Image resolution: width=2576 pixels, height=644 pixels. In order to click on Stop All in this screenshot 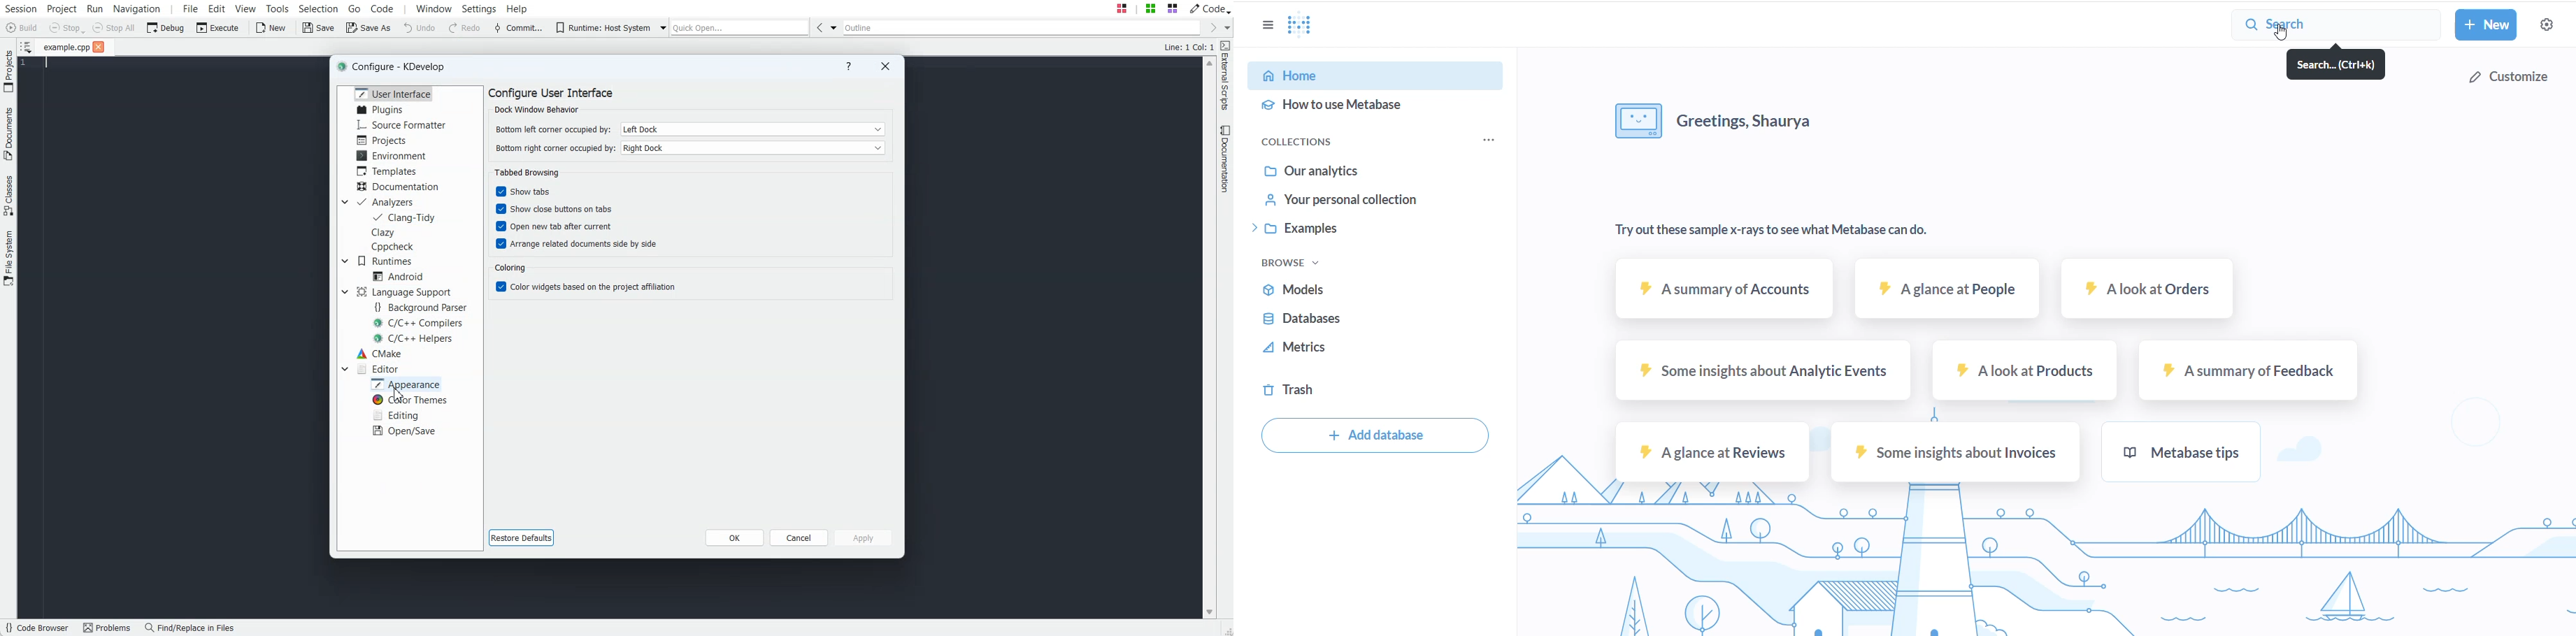, I will do `click(113, 28)`.